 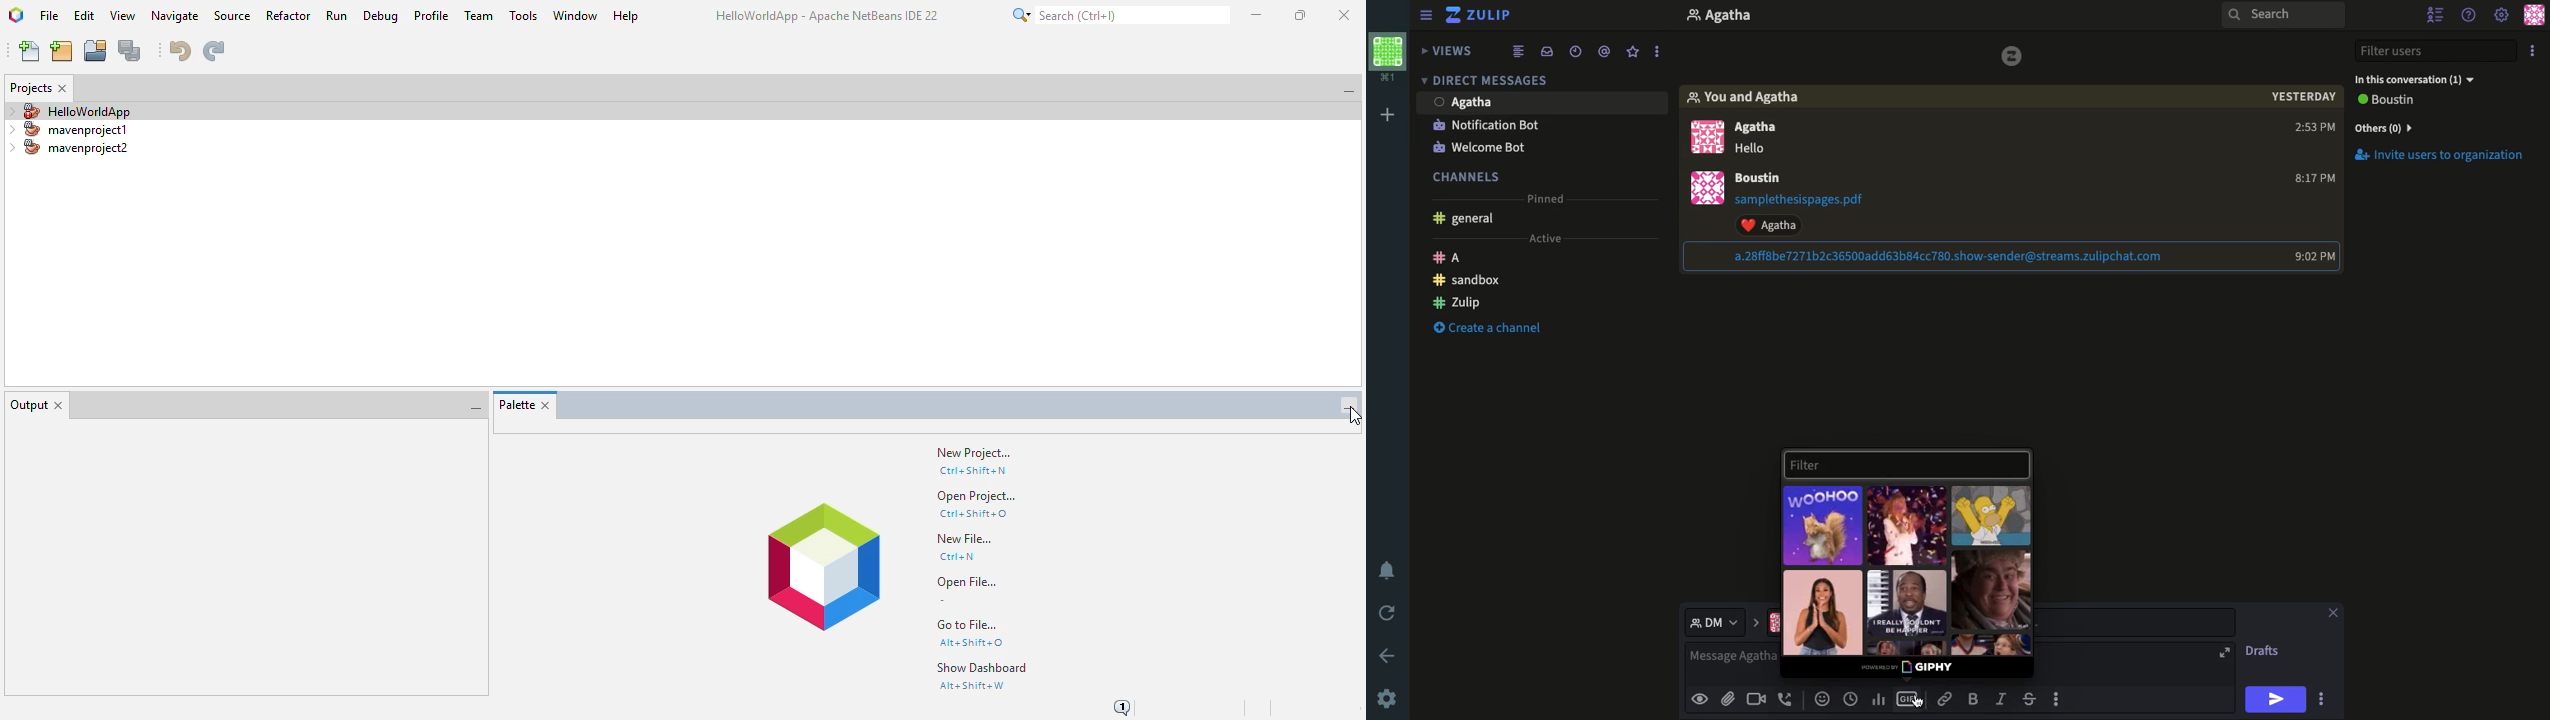 I want to click on time, so click(x=2313, y=180).